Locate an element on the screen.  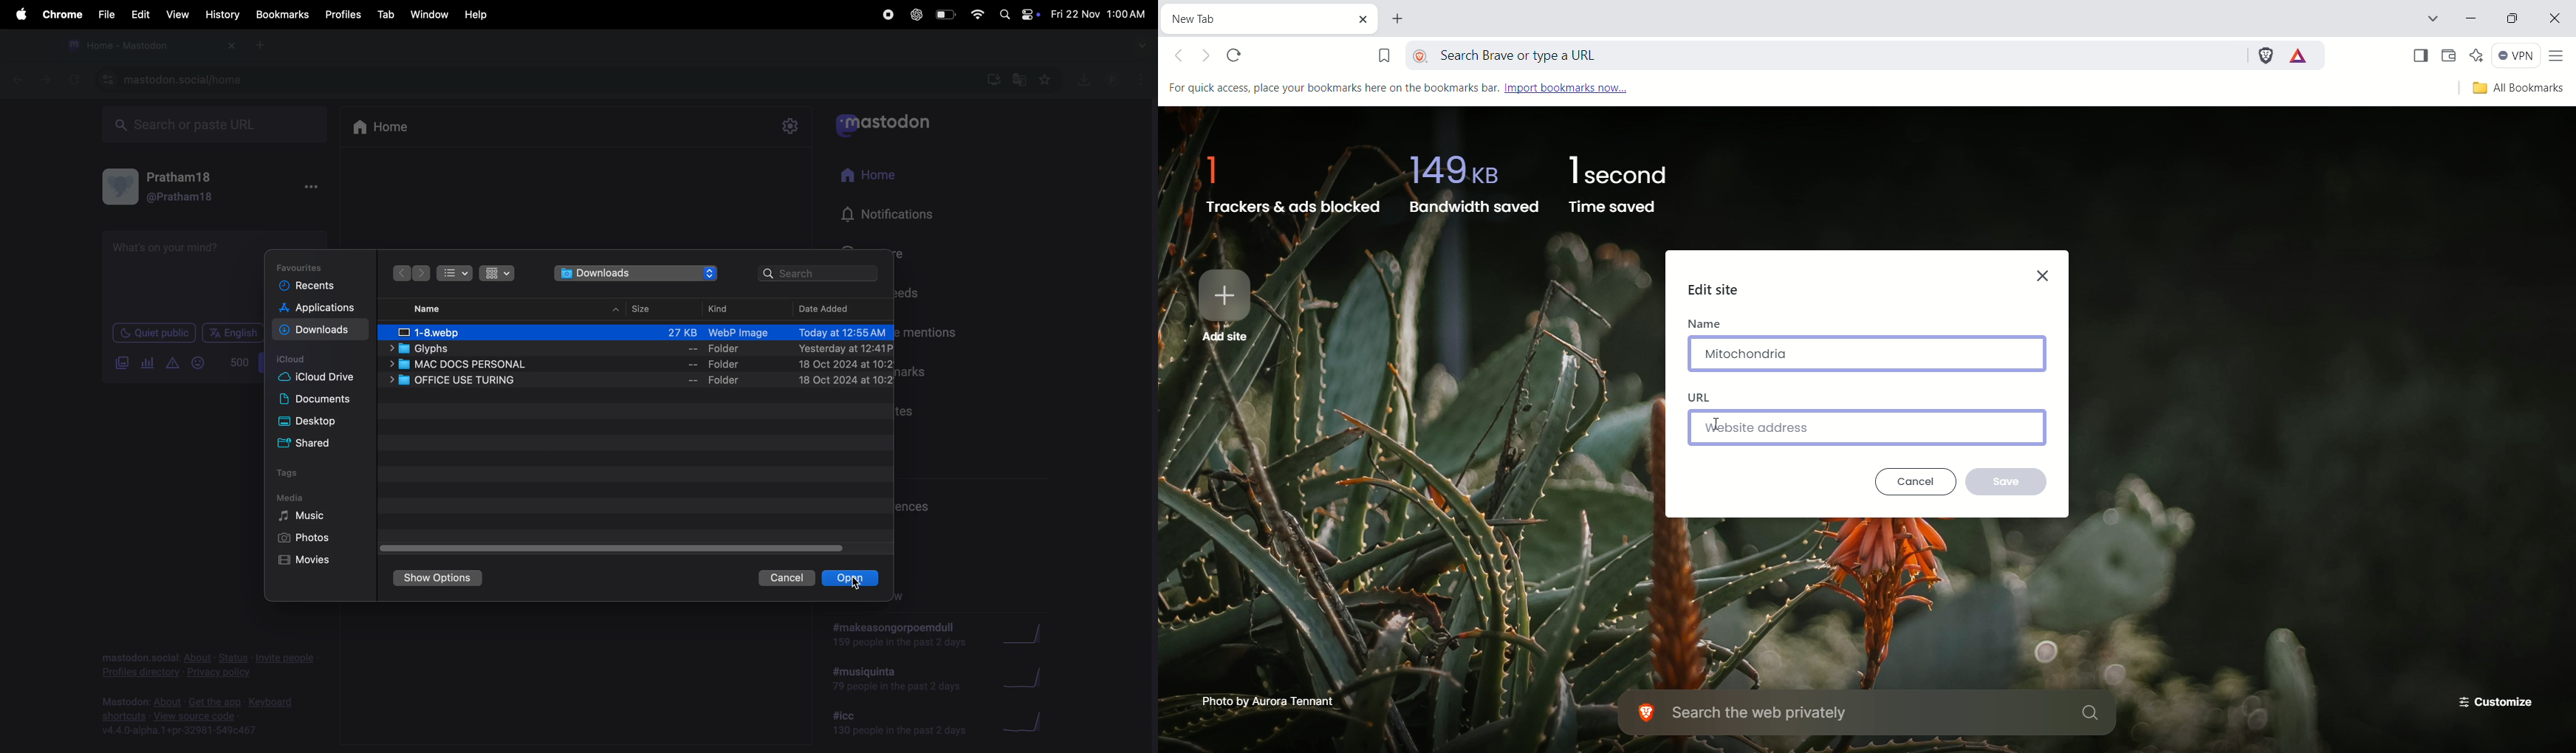
profiles directory is located at coordinates (141, 673).